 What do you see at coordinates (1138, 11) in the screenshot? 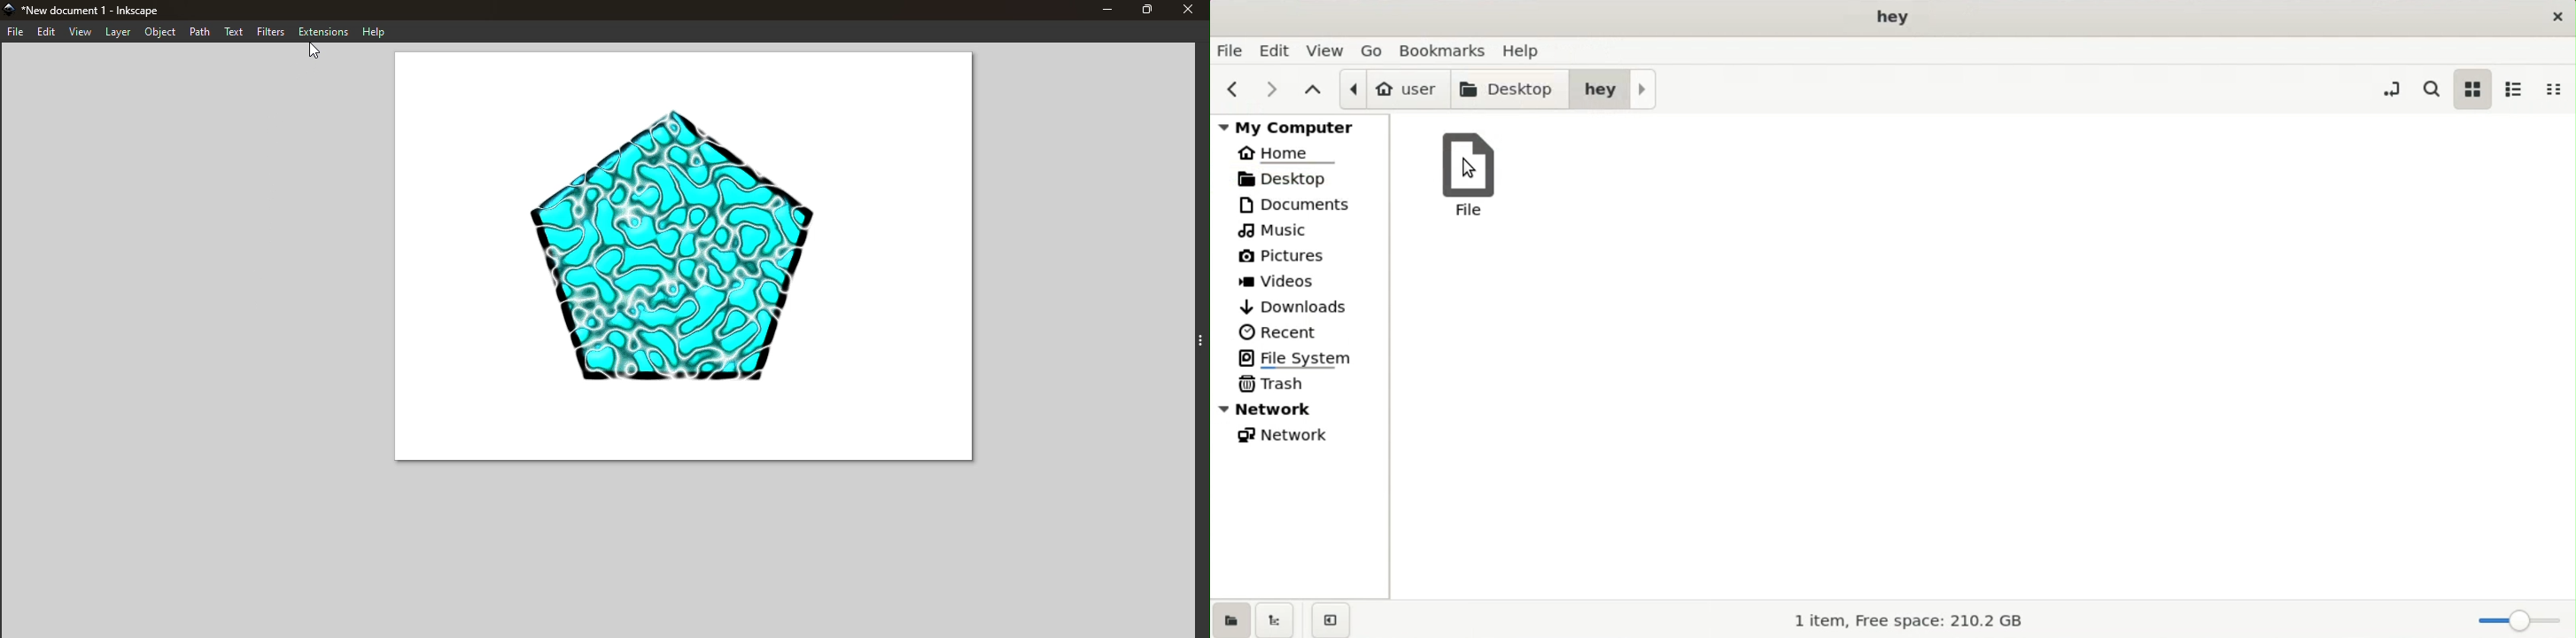
I see `Maximize` at bounding box center [1138, 11].